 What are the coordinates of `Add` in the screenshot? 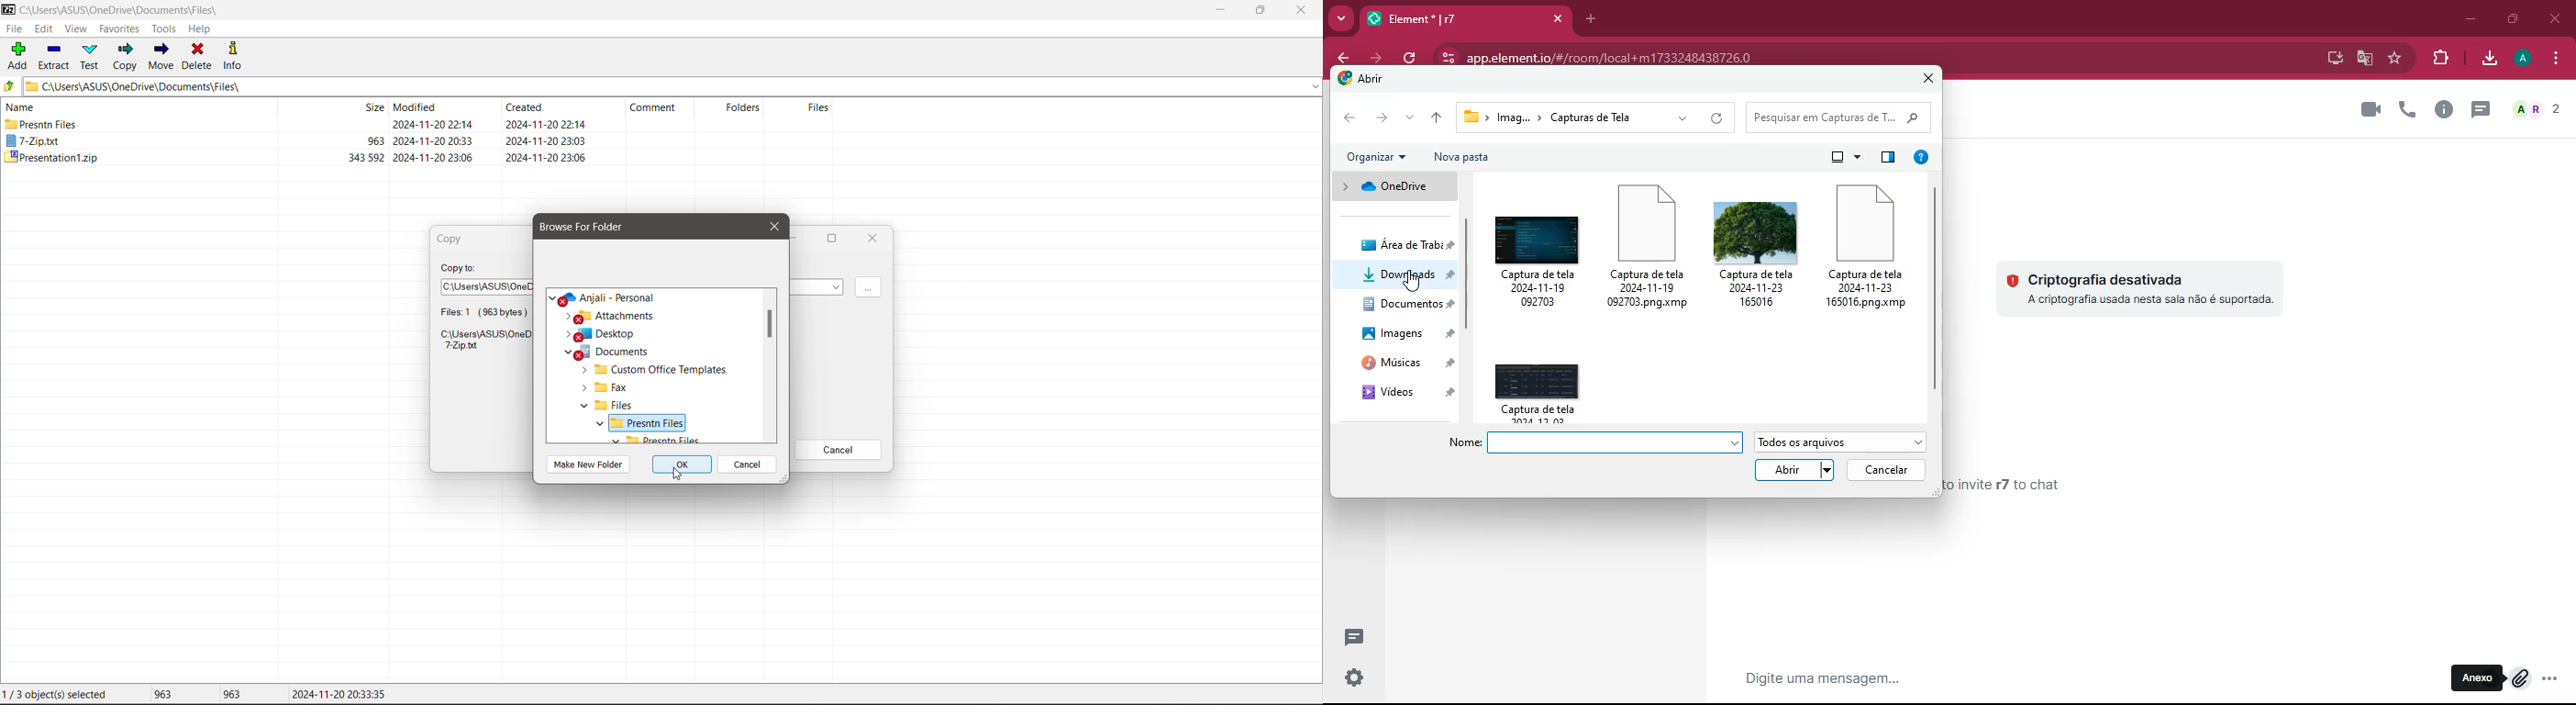 It's located at (16, 57).